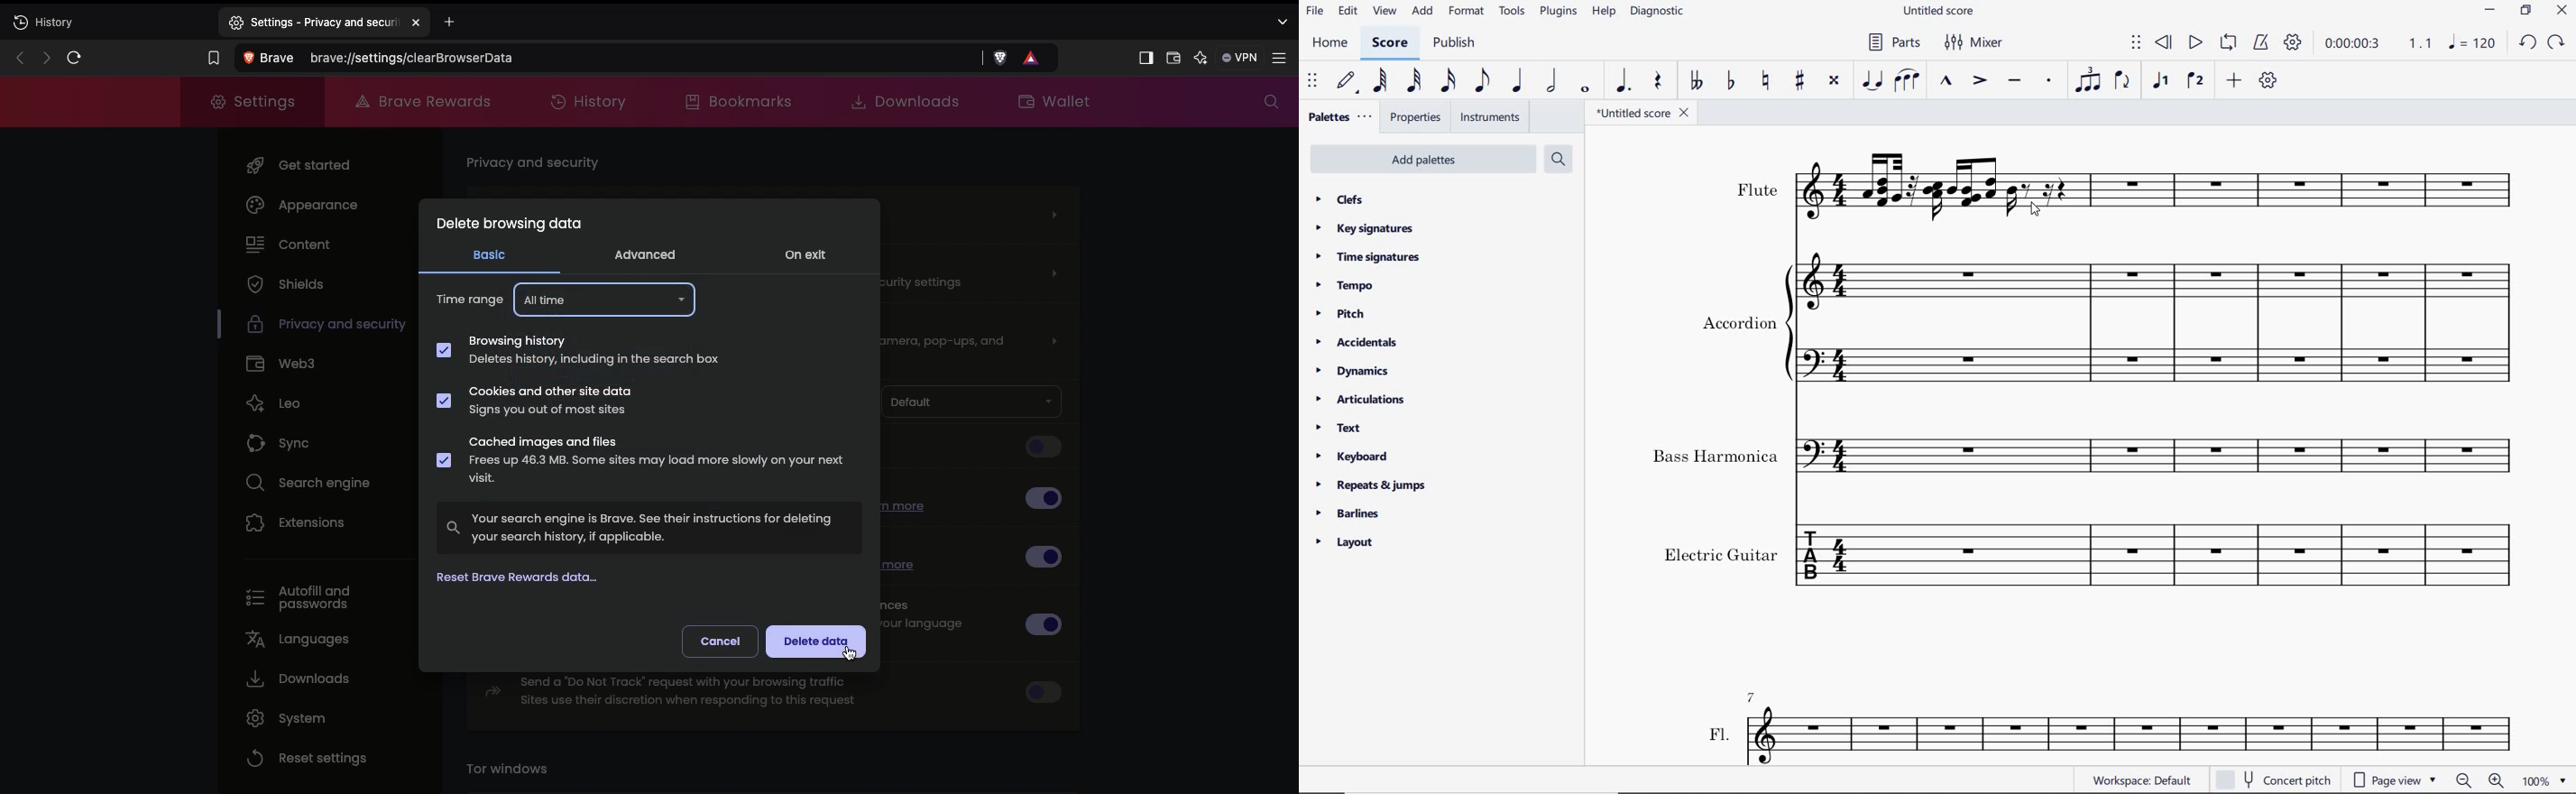  I want to click on metronome, so click(2264, 43).